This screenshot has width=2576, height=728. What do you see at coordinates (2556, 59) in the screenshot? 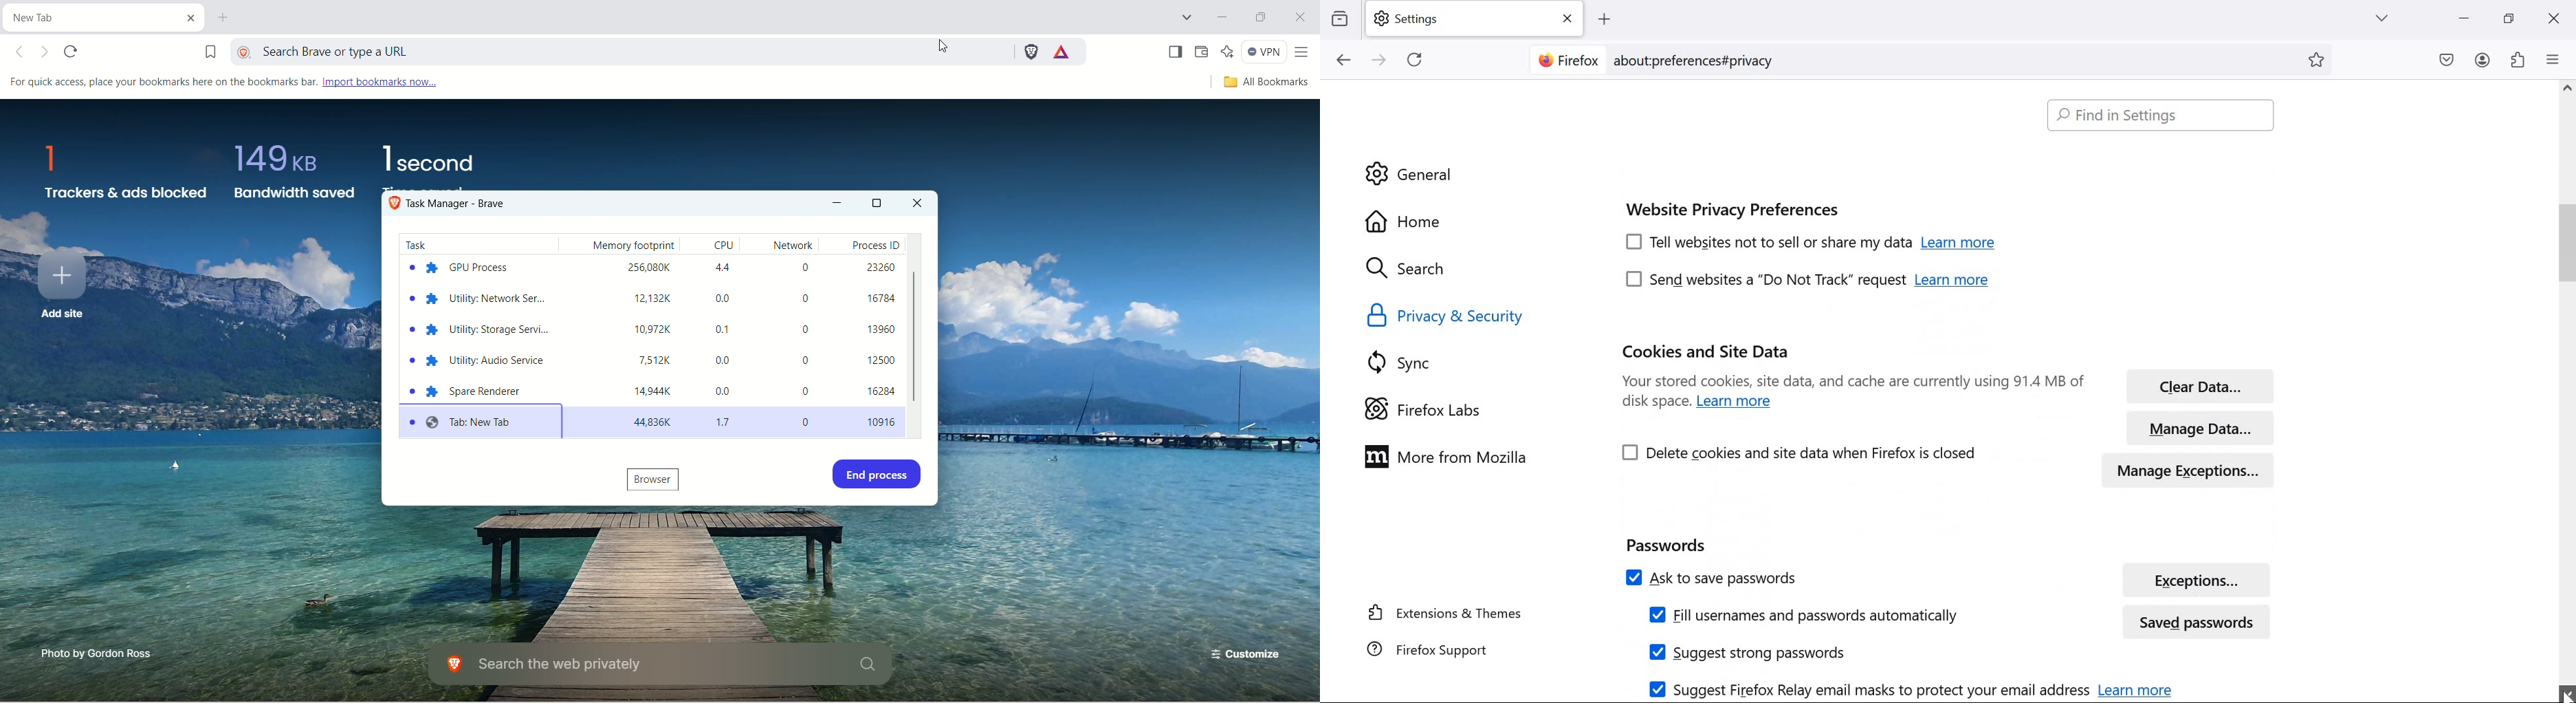
I see `open application menu` at bounding box center [2556, 59].